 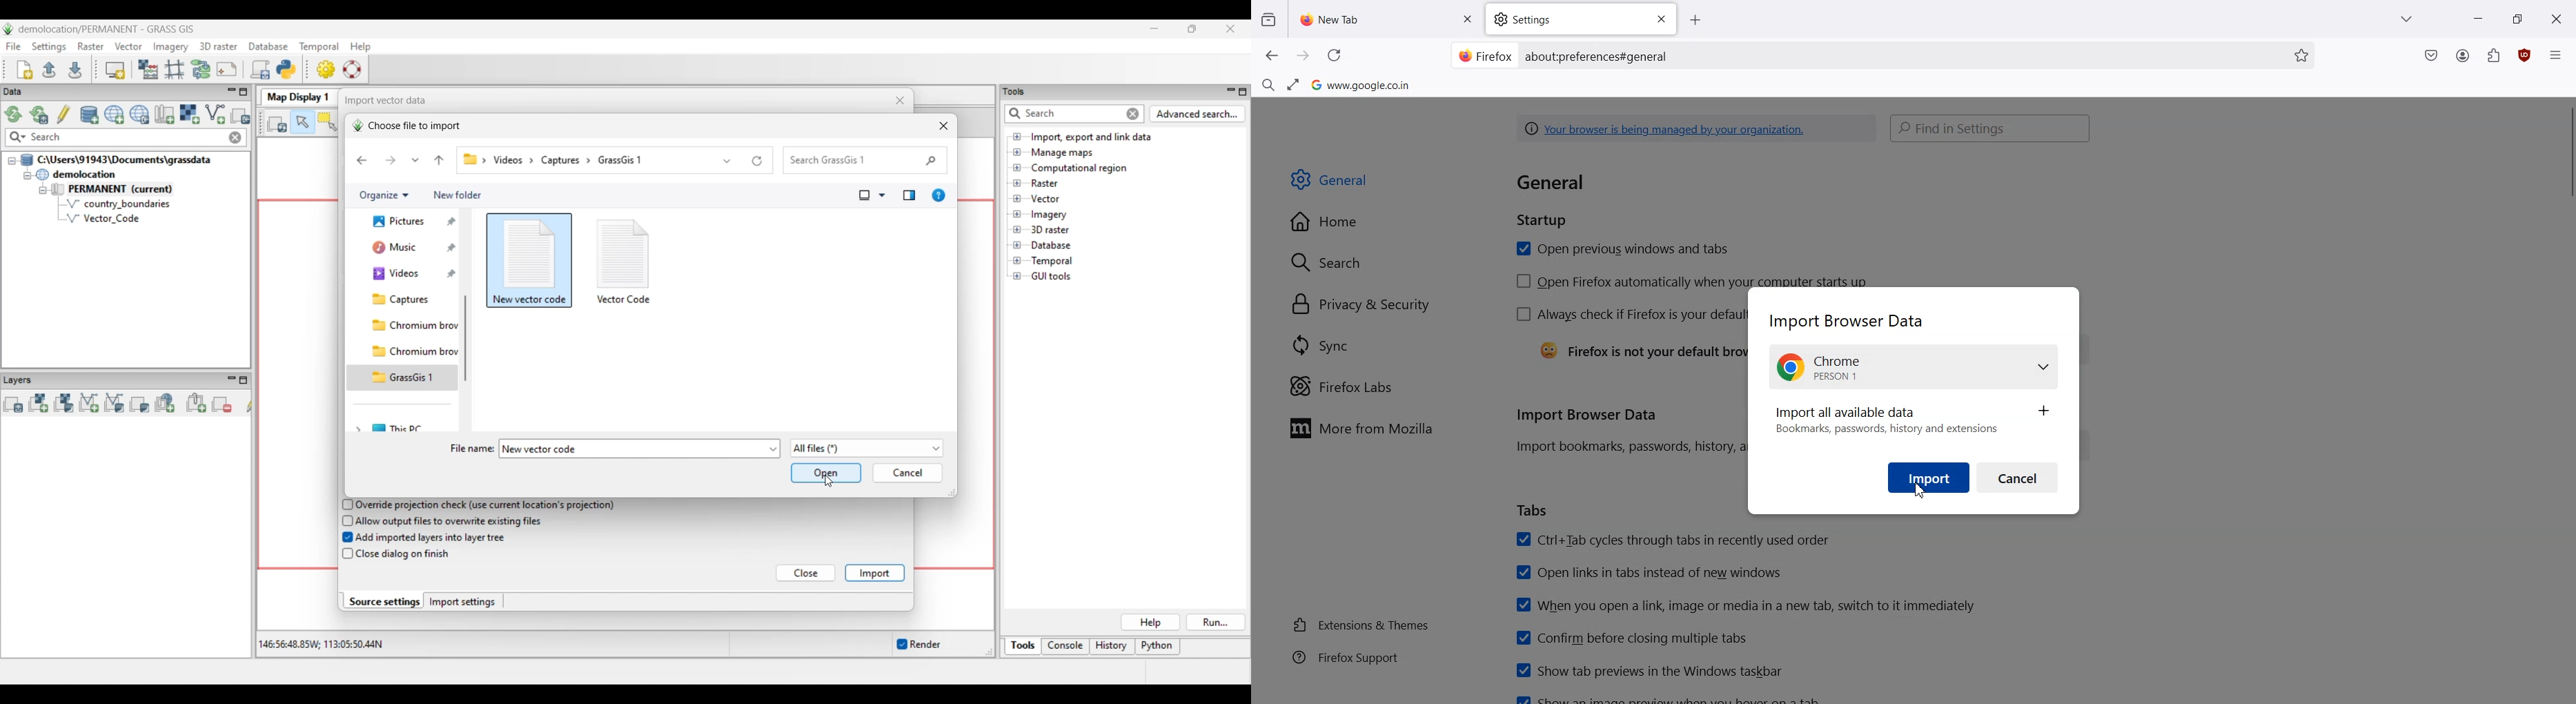 What do you see at coordinates (1268, 21) in the screenshot?
I see `View Recent browsing` at bounding box center [1268, 21].